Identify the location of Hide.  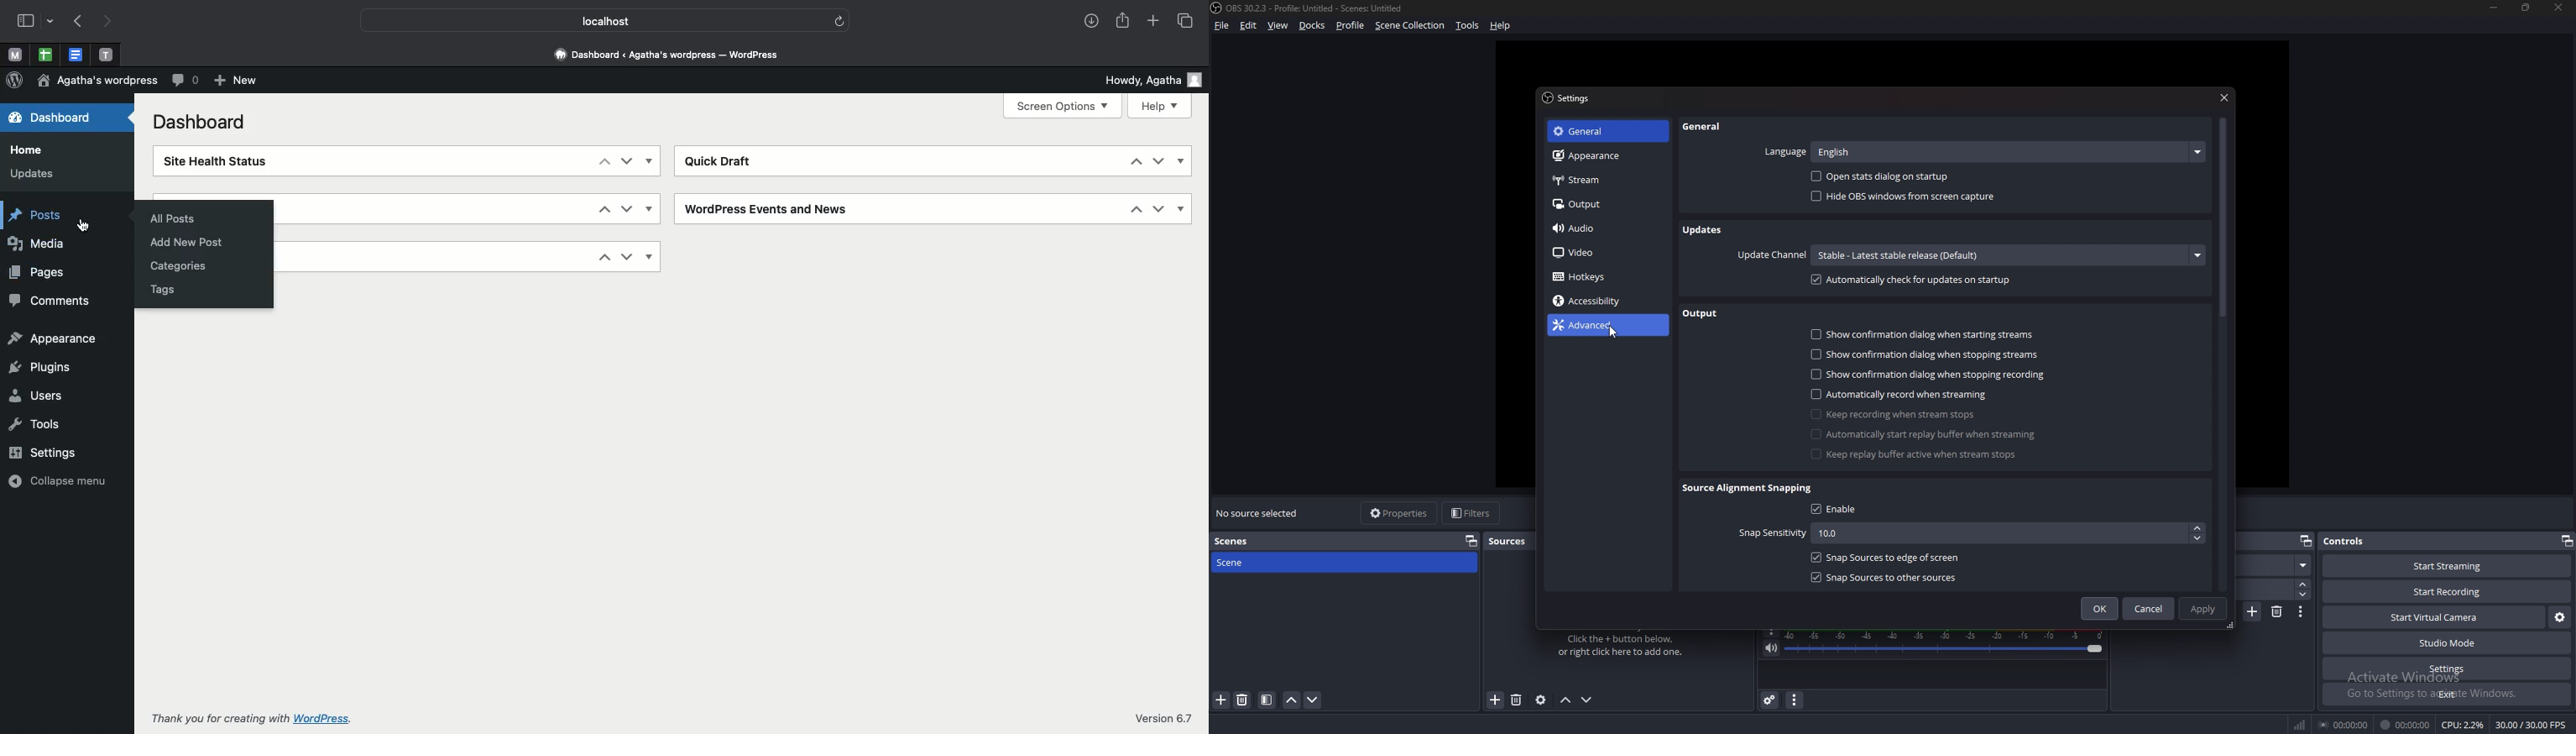
(1182, 161).